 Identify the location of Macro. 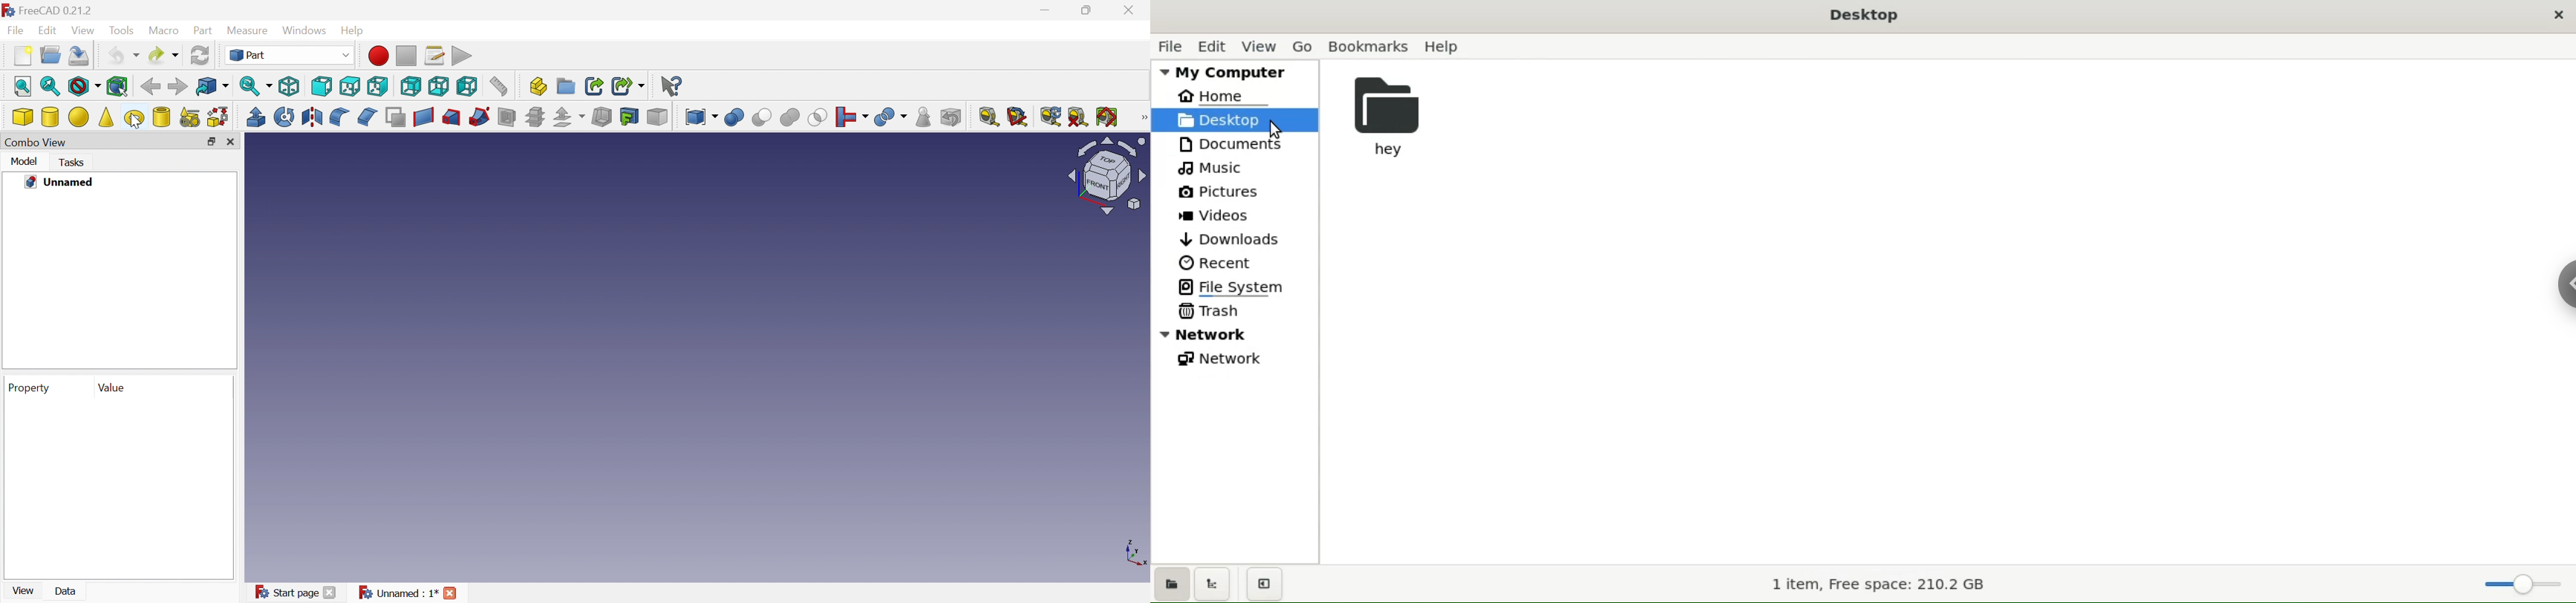
(162, 30).